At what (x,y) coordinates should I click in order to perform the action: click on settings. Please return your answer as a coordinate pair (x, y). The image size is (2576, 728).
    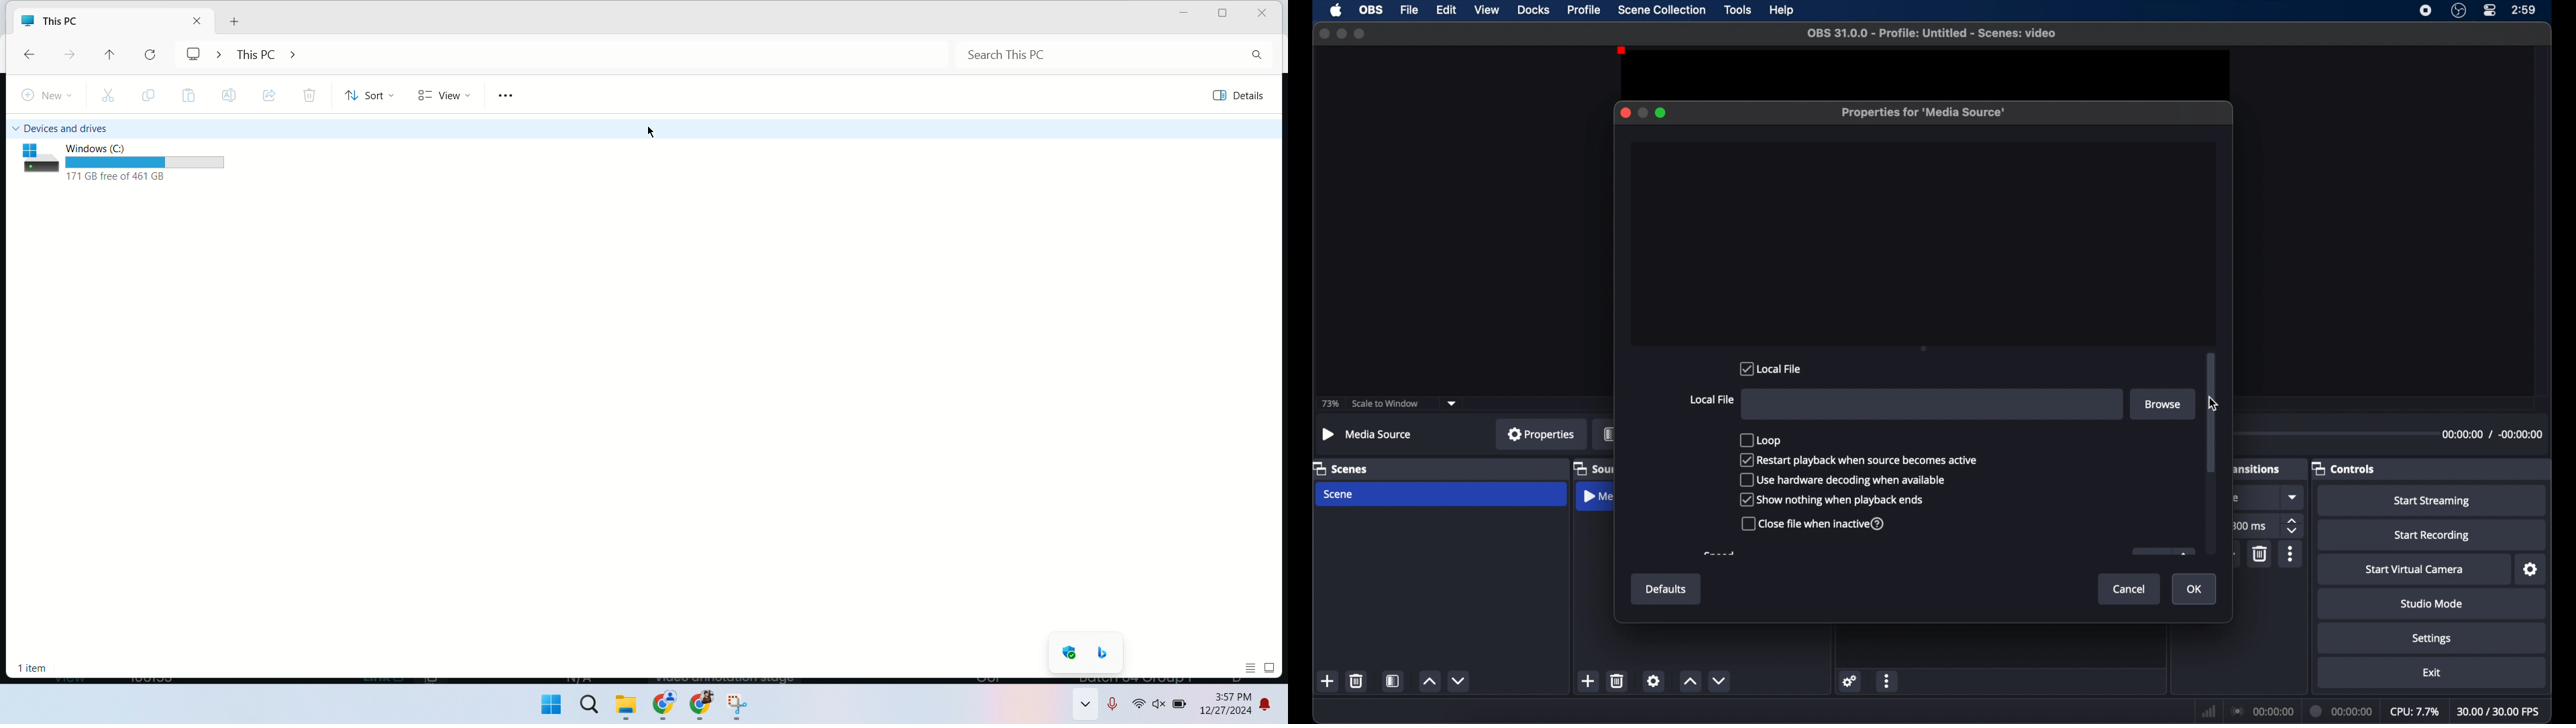
    Looking at the image, I should click on (2432, 640).